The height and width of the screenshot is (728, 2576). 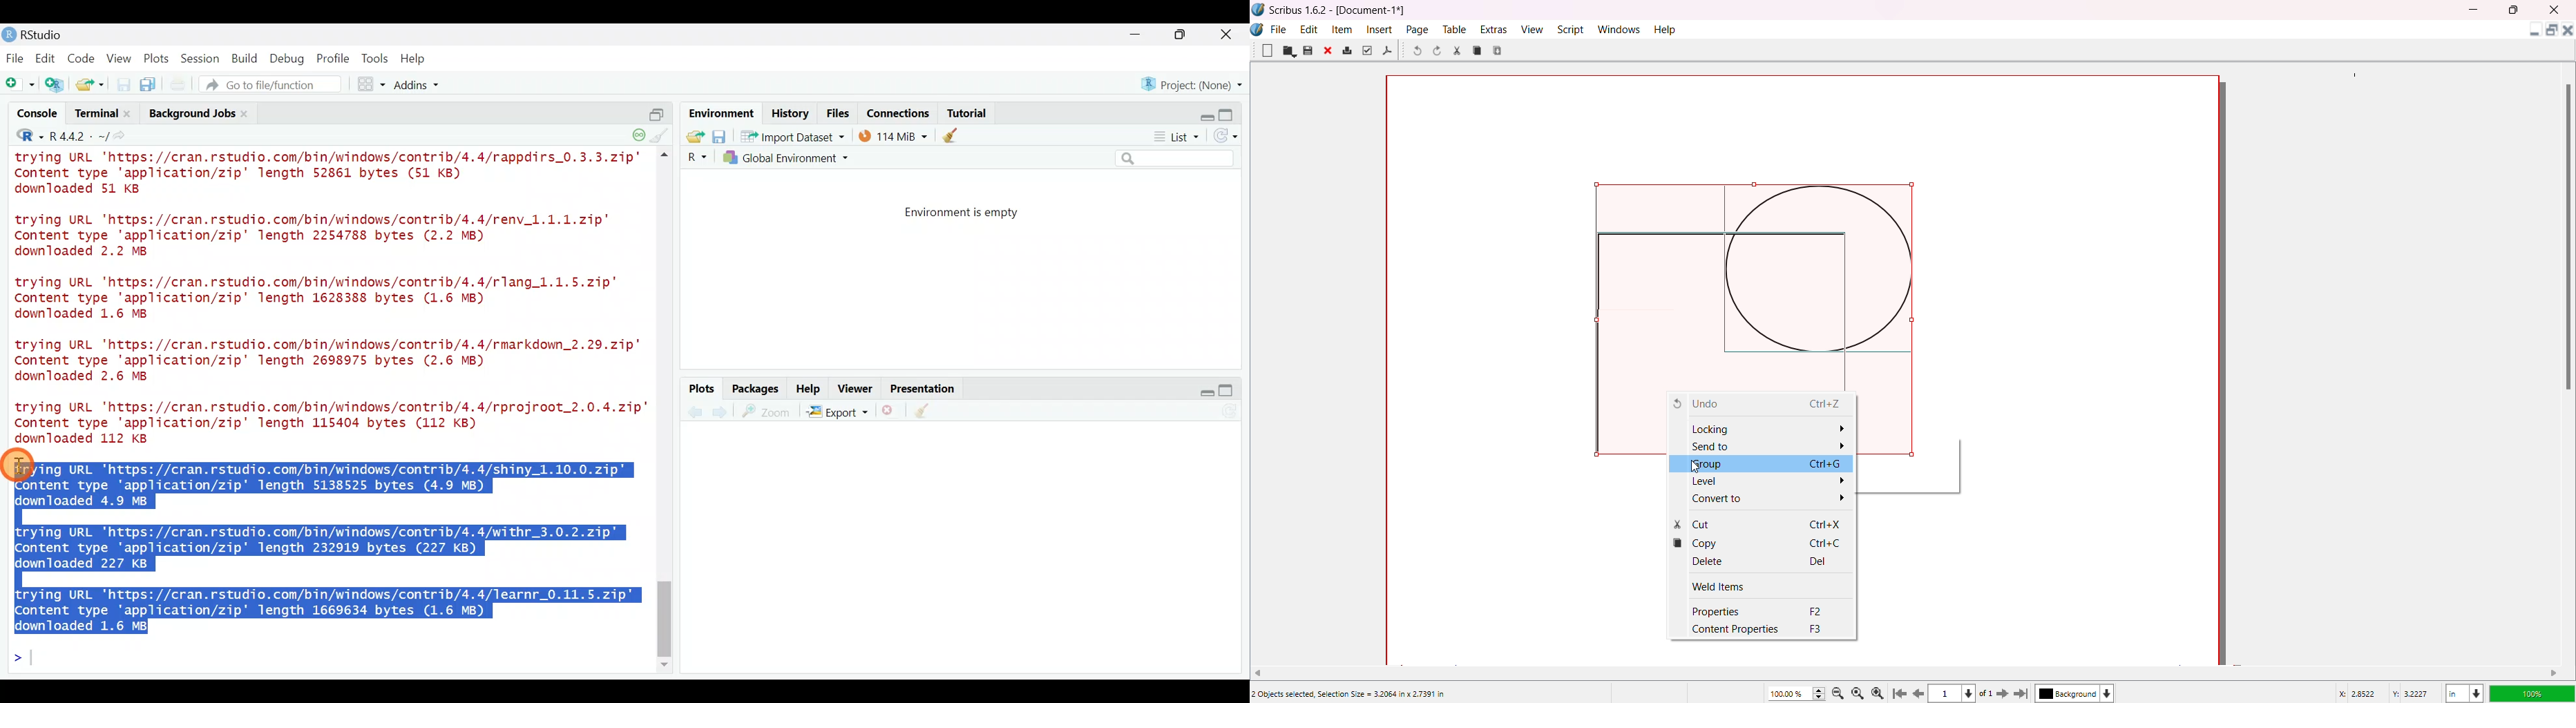 I want to click on Group, so click(x=1763, y=464).